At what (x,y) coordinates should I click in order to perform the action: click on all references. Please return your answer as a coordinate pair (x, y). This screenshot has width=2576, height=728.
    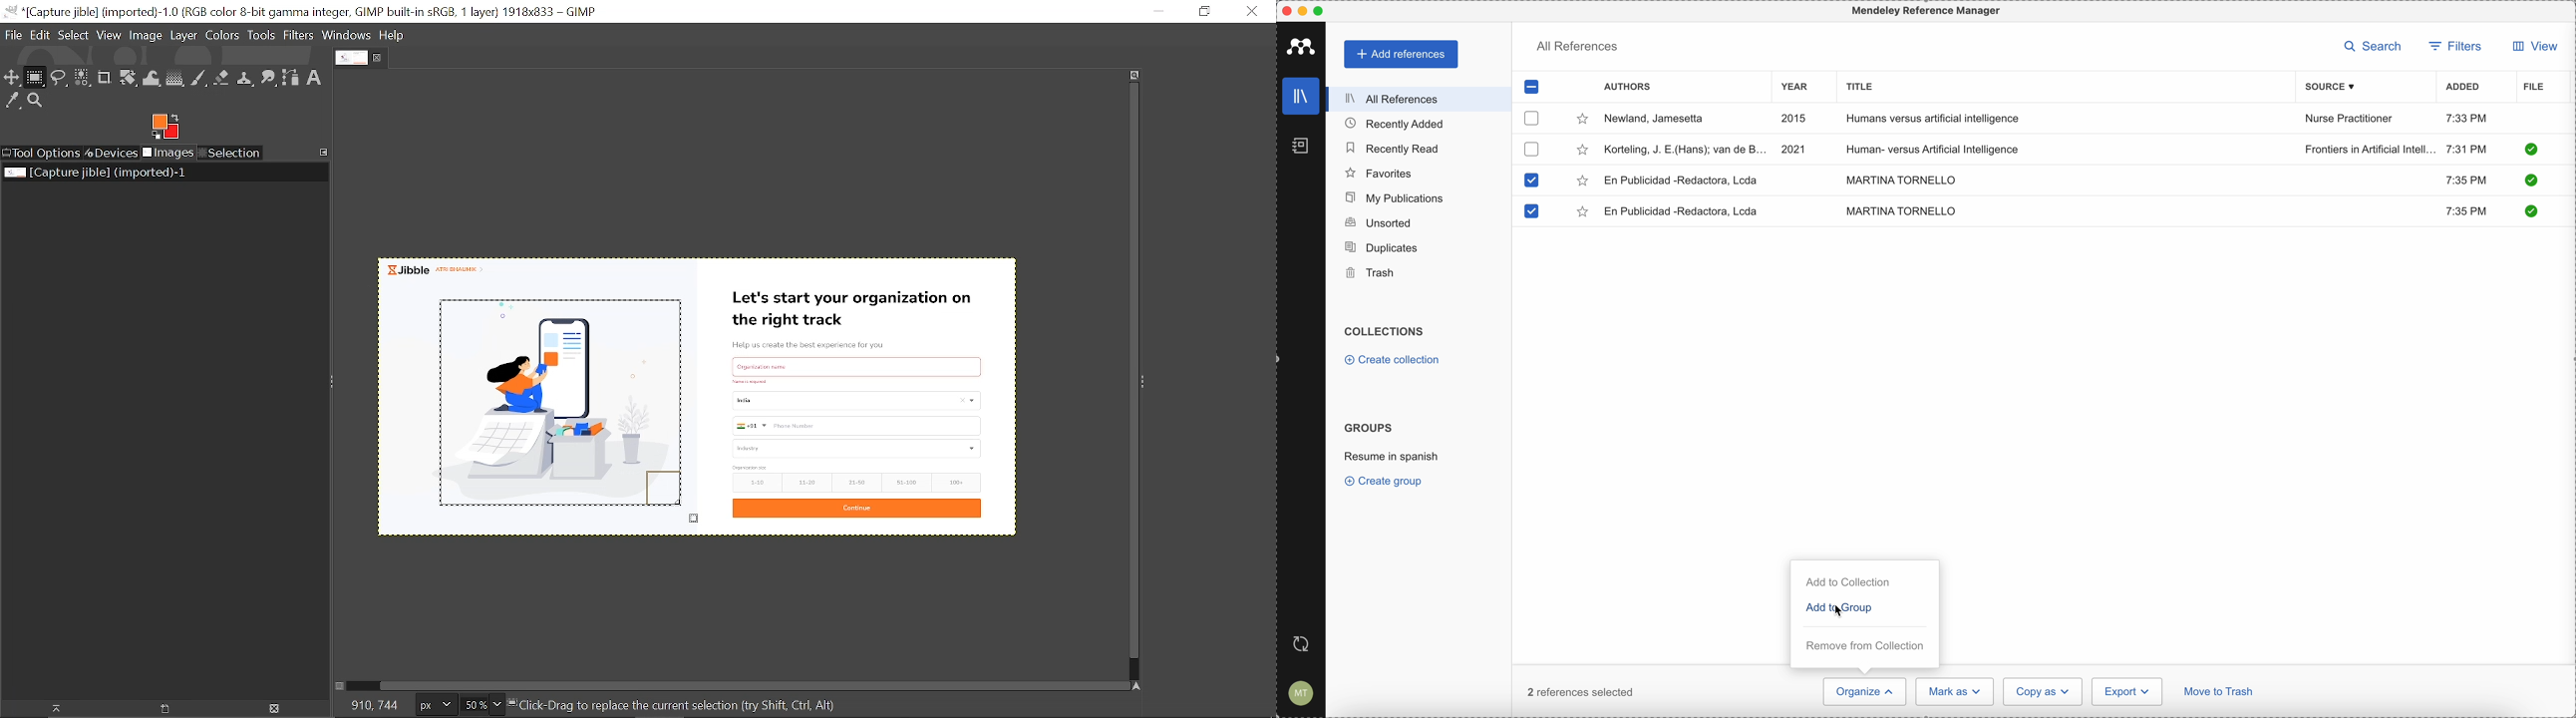
    Looking at the image, I should click on (1577, 49).